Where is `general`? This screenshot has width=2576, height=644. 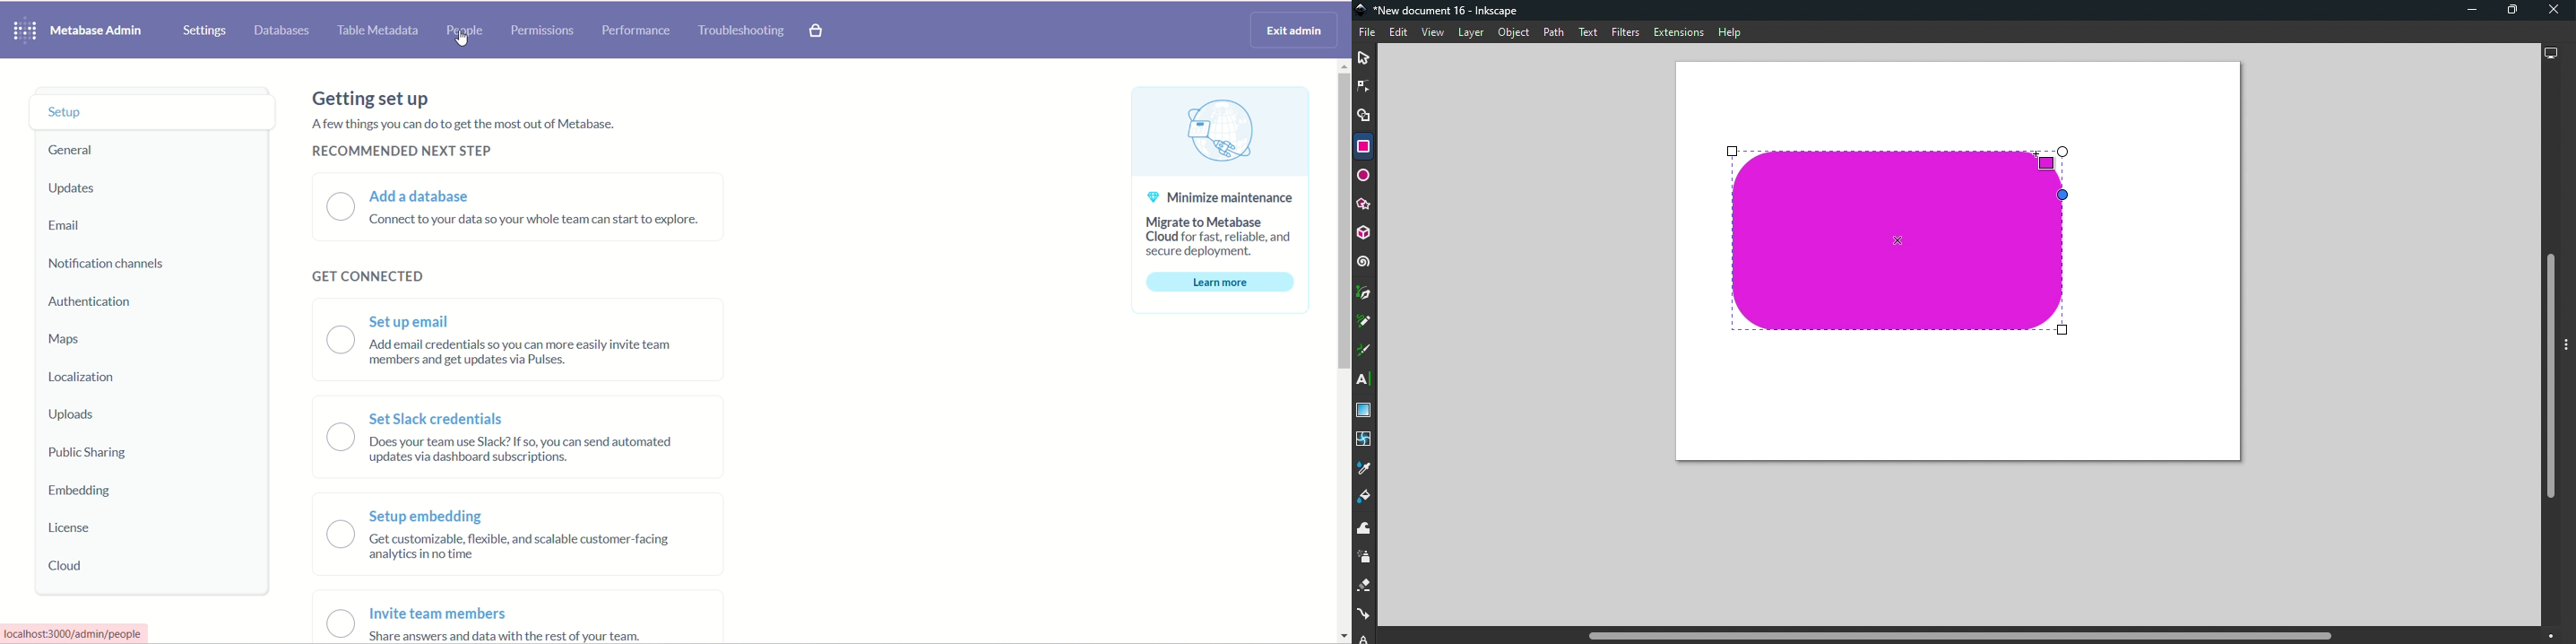
general is located at coordinates (77, 150).